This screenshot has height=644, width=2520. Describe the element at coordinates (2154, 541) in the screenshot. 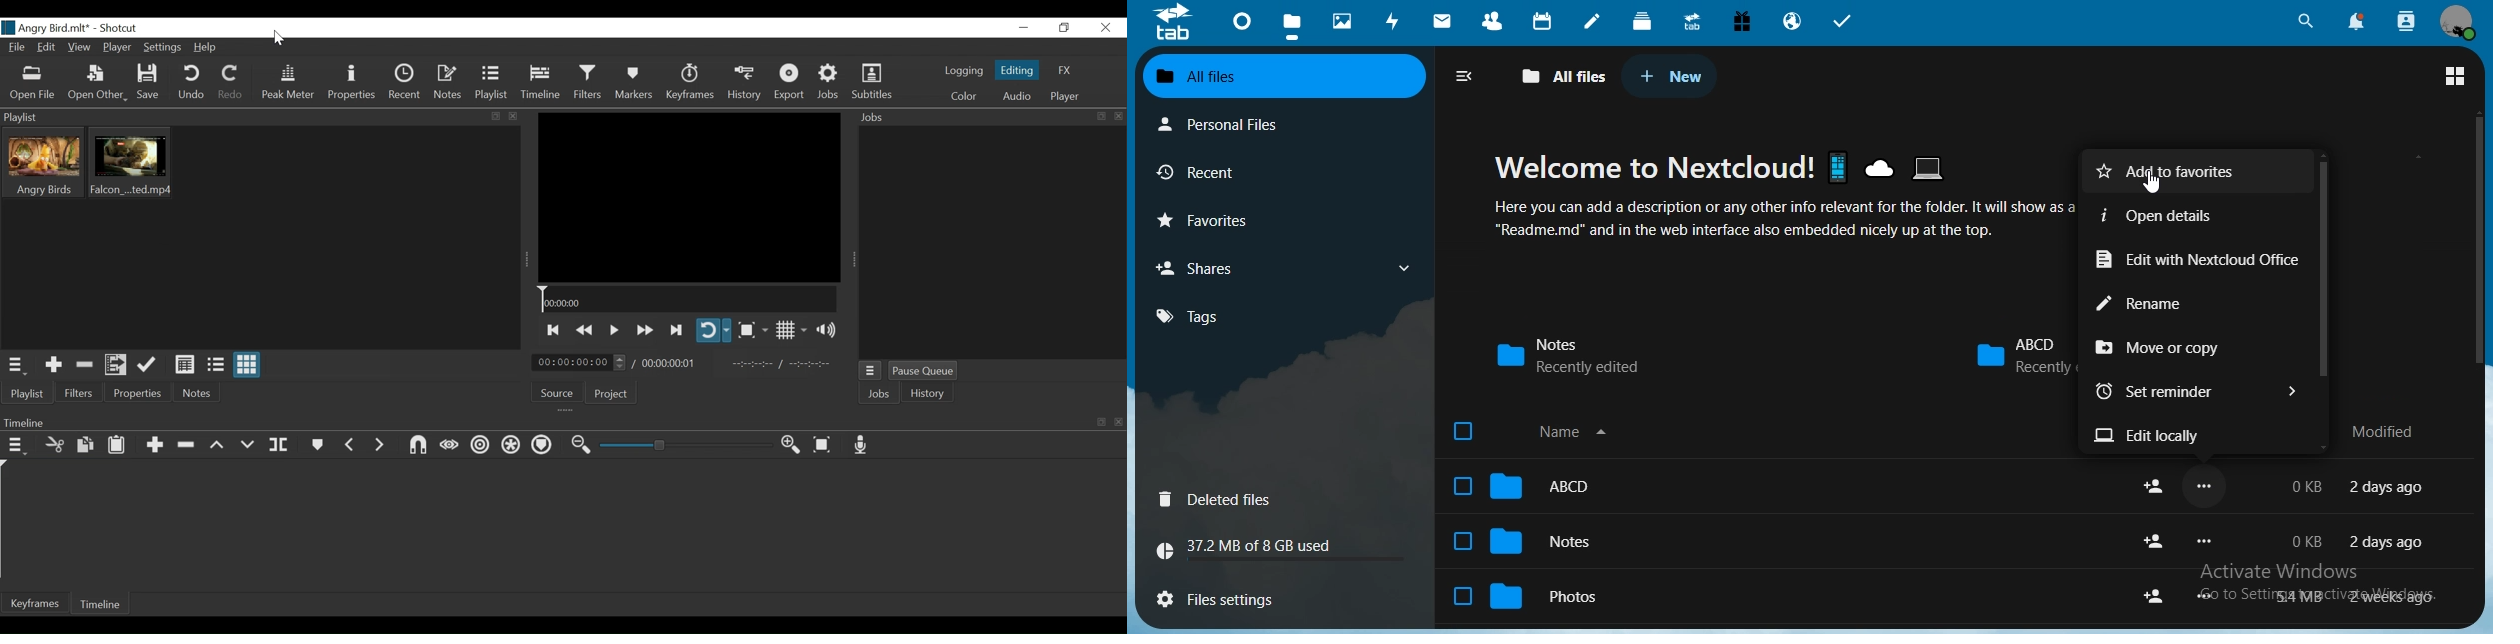

I see `share` at that location.